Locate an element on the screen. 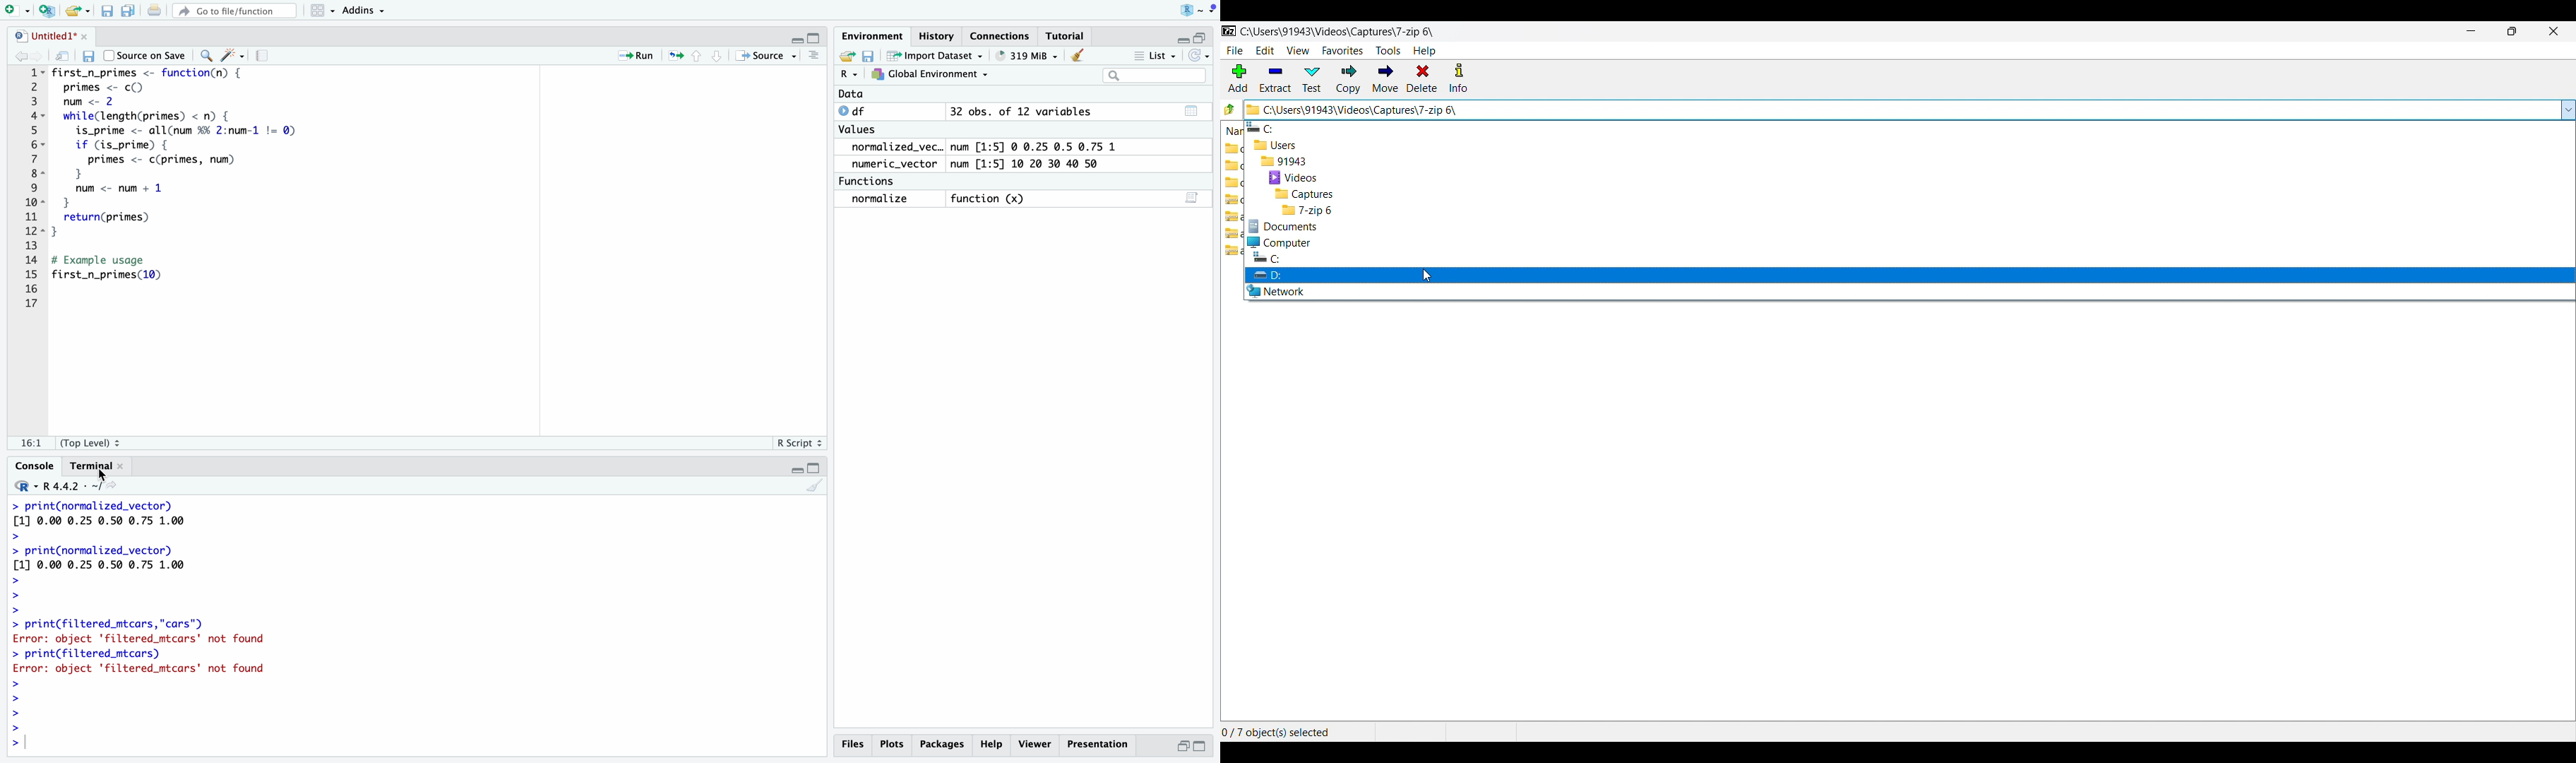  save is located at coordinates (90, 52).